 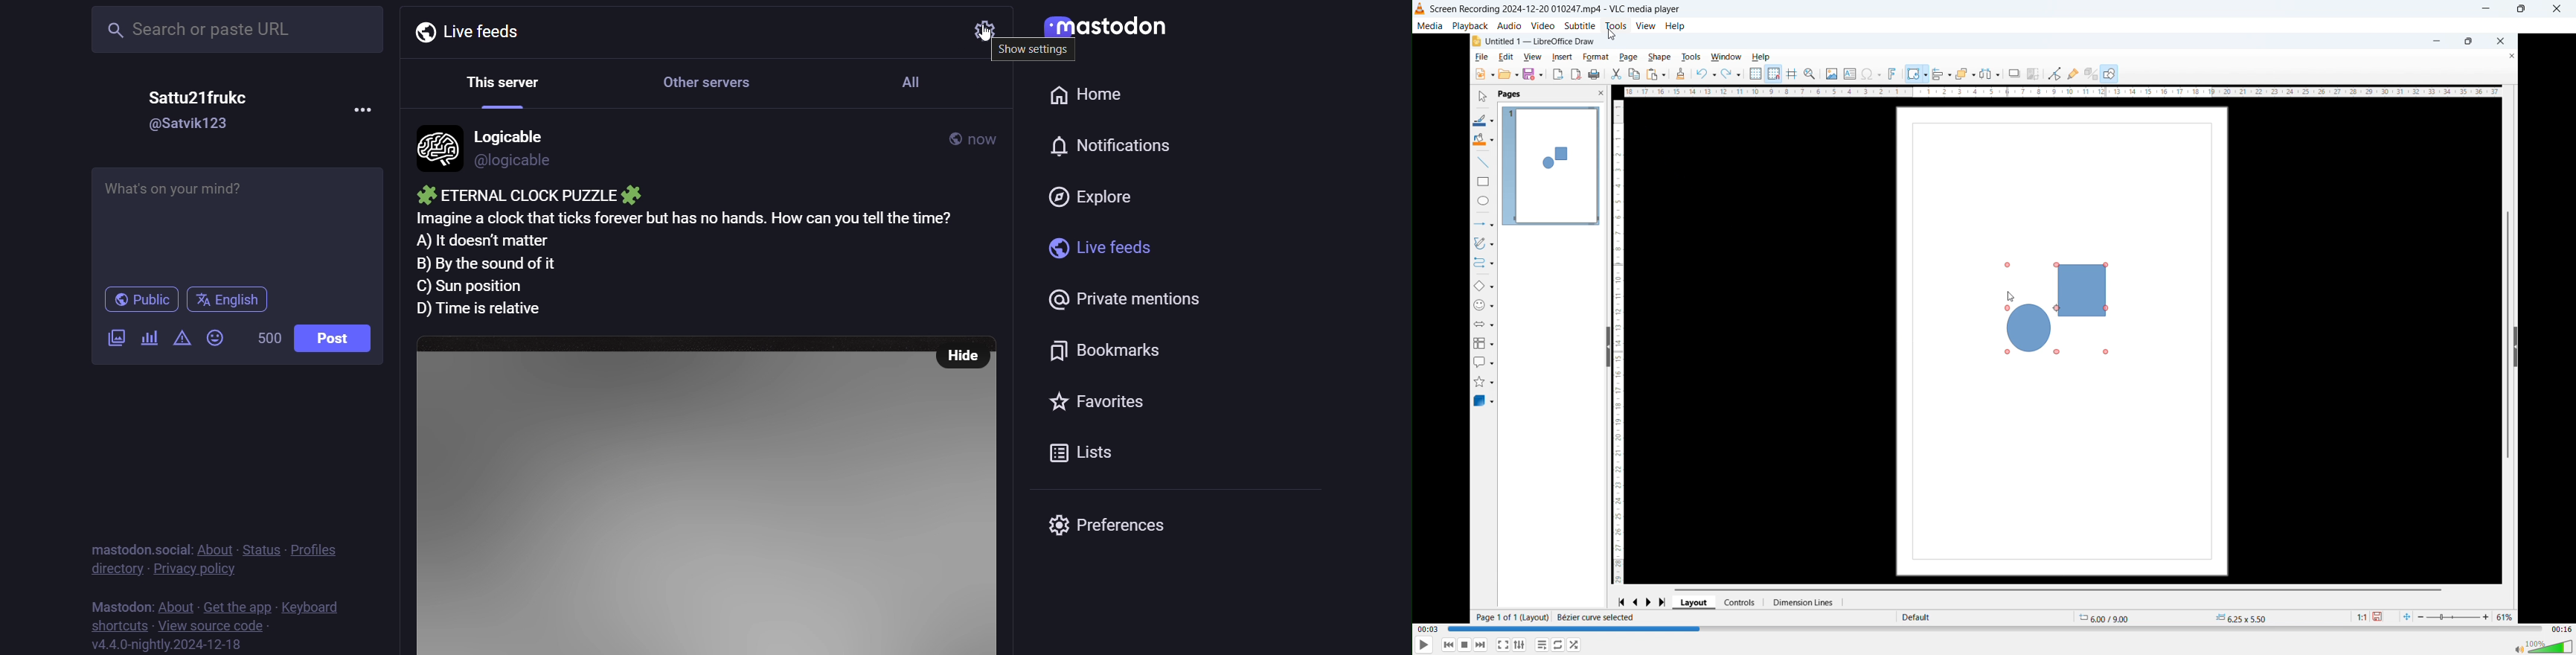 What do you see at coordinates (1465, 645) in the screenshot?
I see `Stop playback ` at bounding box center [1465, 645].